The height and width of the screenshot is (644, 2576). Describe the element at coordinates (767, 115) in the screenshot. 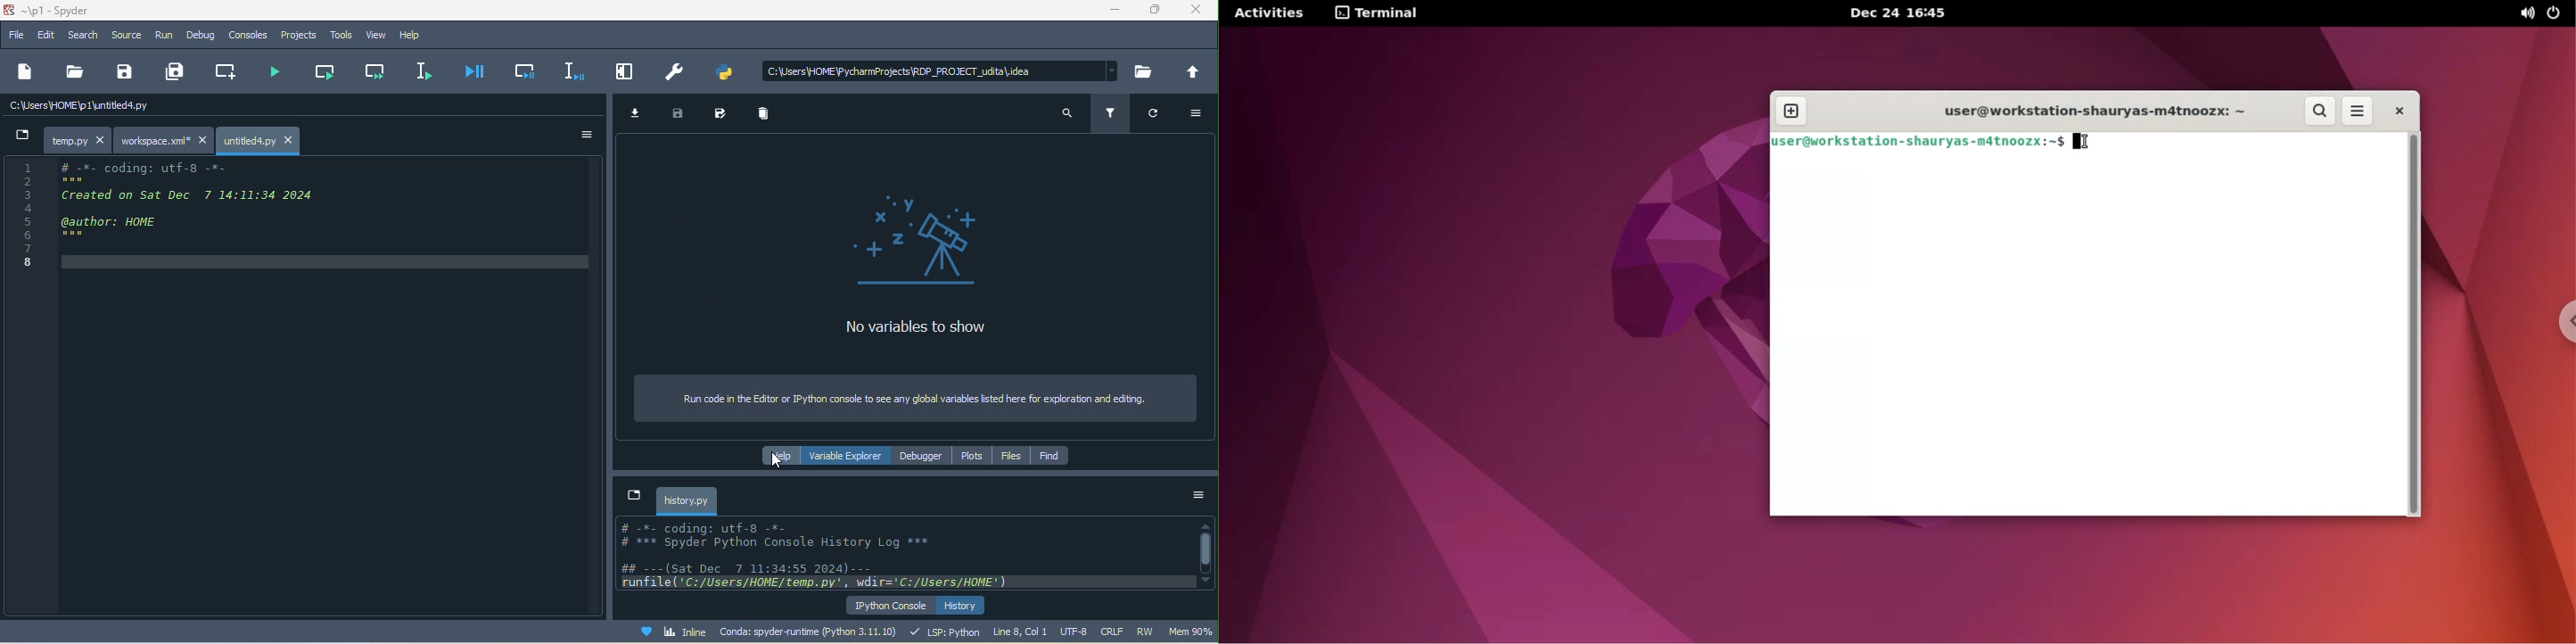

I see `` at that location.